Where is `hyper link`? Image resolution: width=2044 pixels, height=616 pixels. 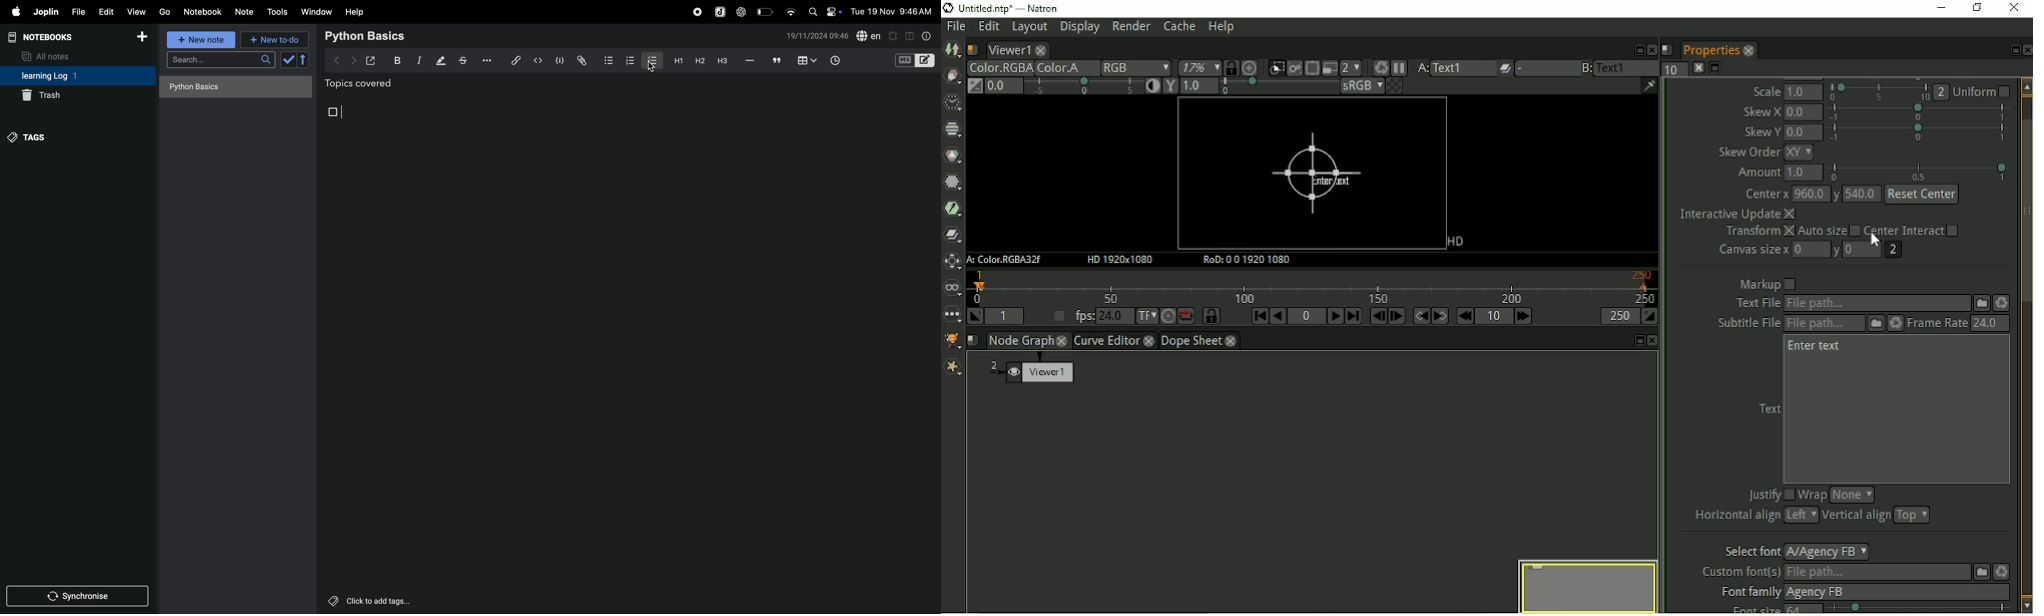
hyper link is located at coordinates (515, 60).